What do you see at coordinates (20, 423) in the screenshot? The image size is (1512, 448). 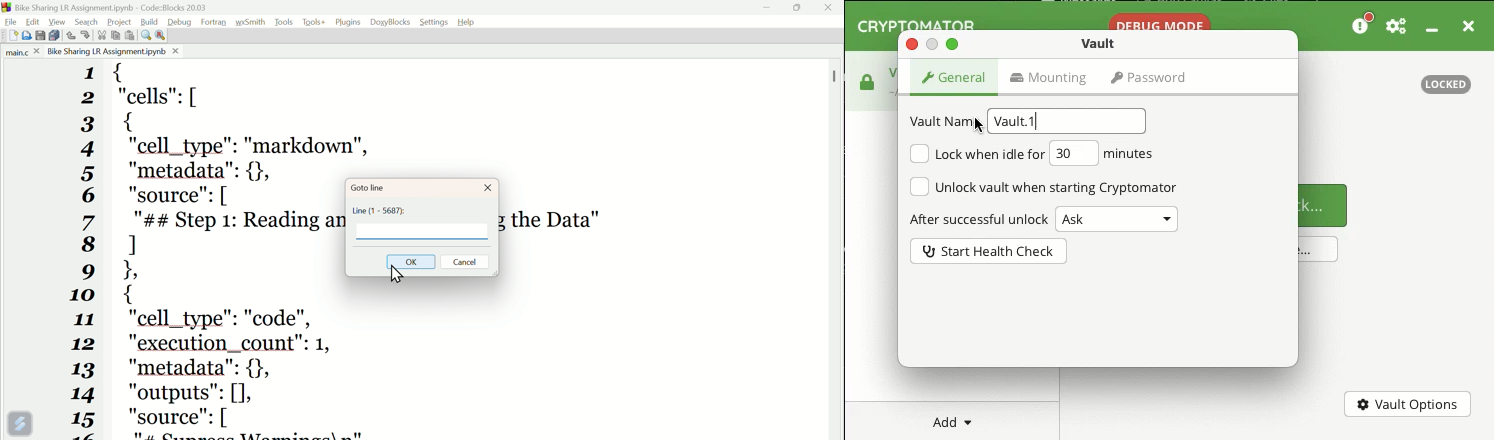 I see `Version control` at bounding box center [20, 423].